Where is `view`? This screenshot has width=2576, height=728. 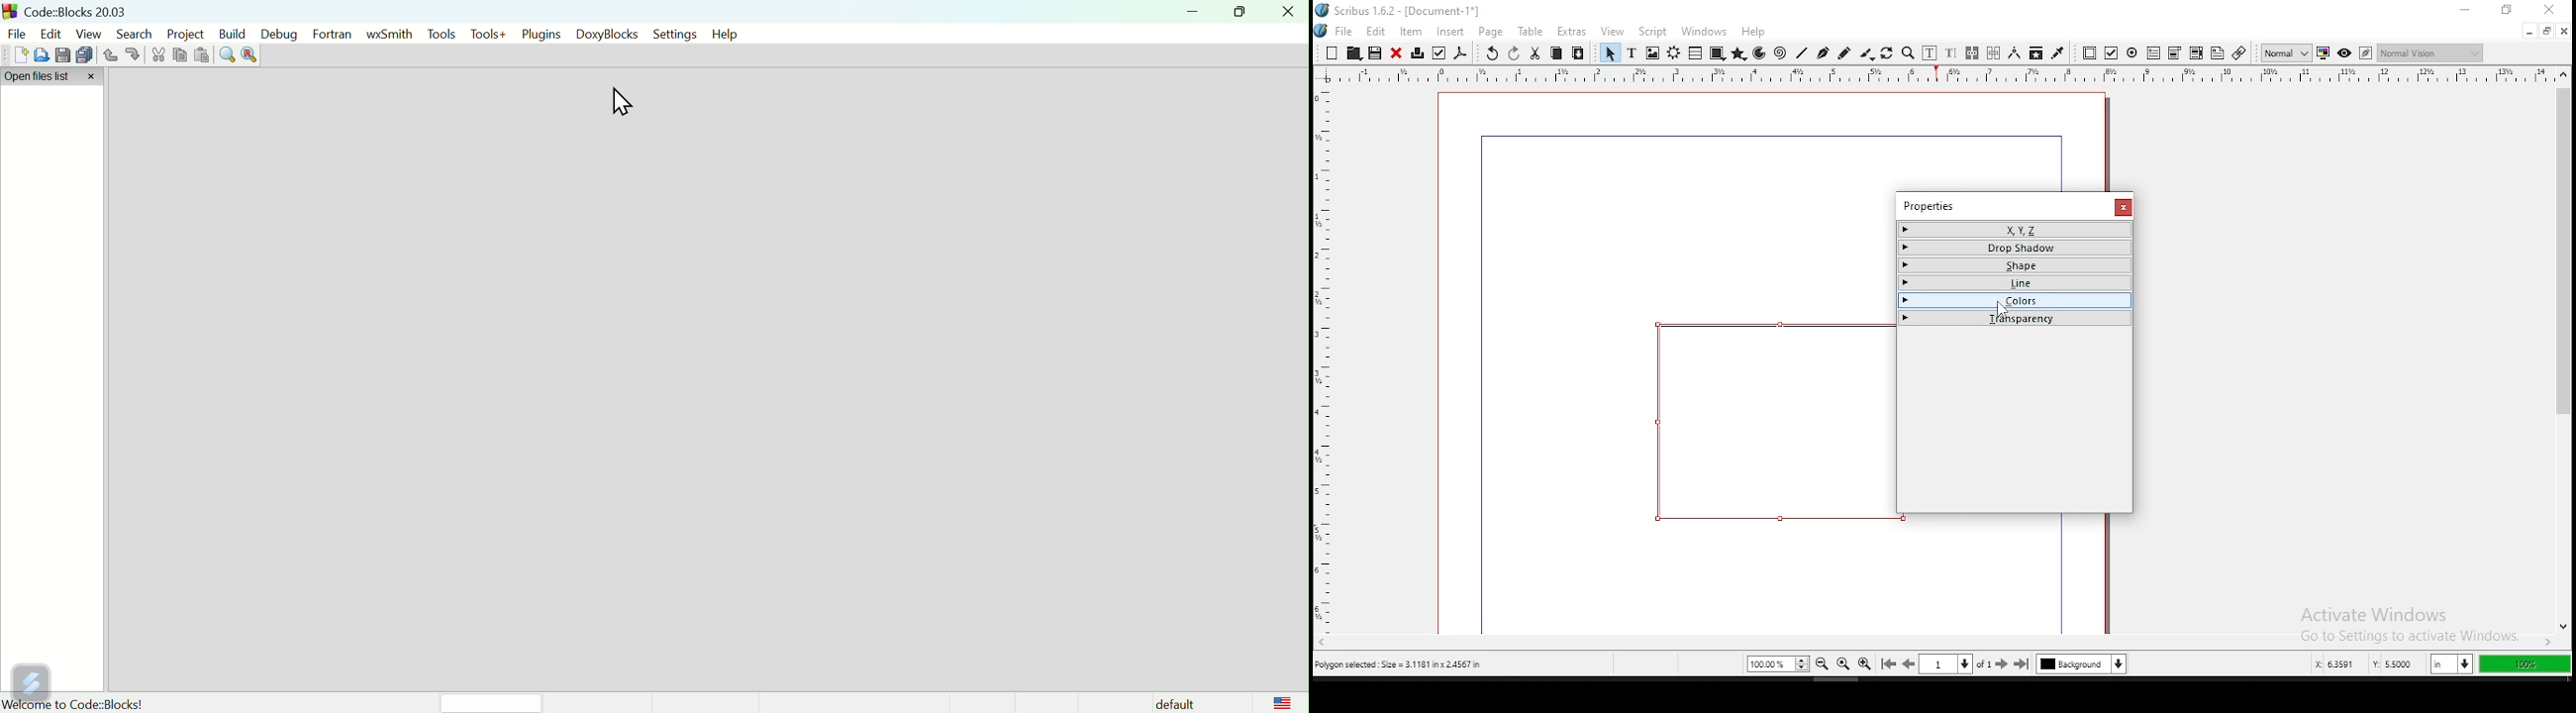 view is located at coordinates (1613, 33).